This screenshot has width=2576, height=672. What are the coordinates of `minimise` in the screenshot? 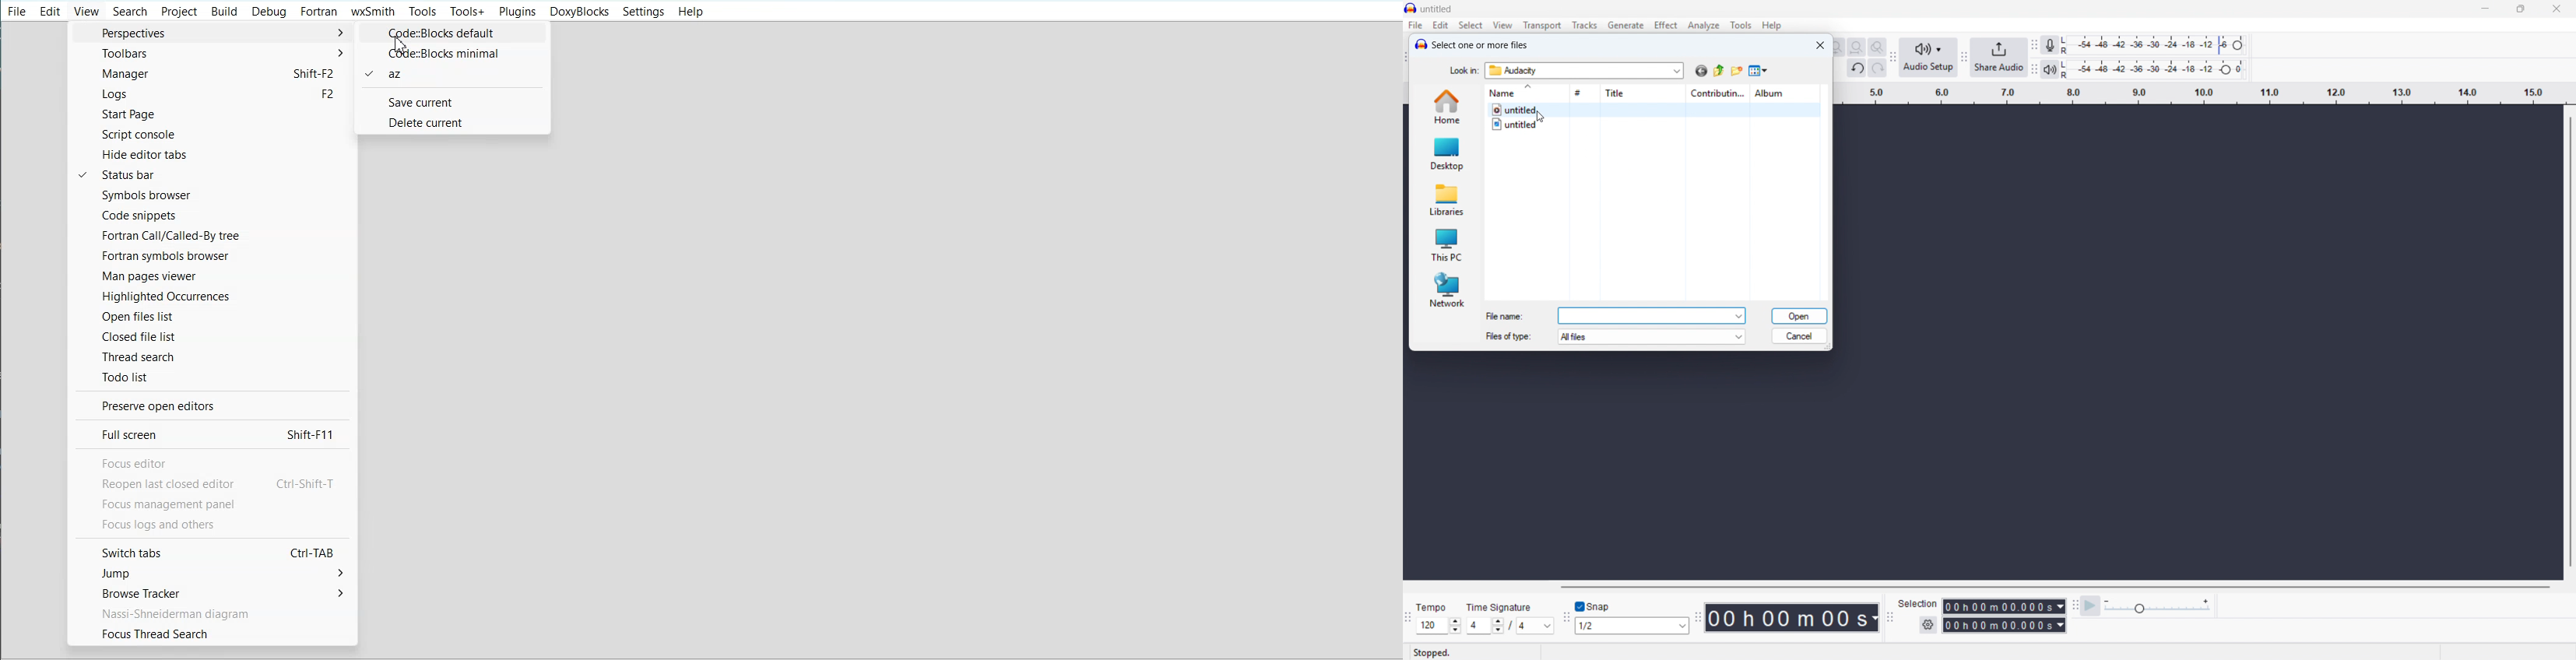 It's located at (2487, 9).